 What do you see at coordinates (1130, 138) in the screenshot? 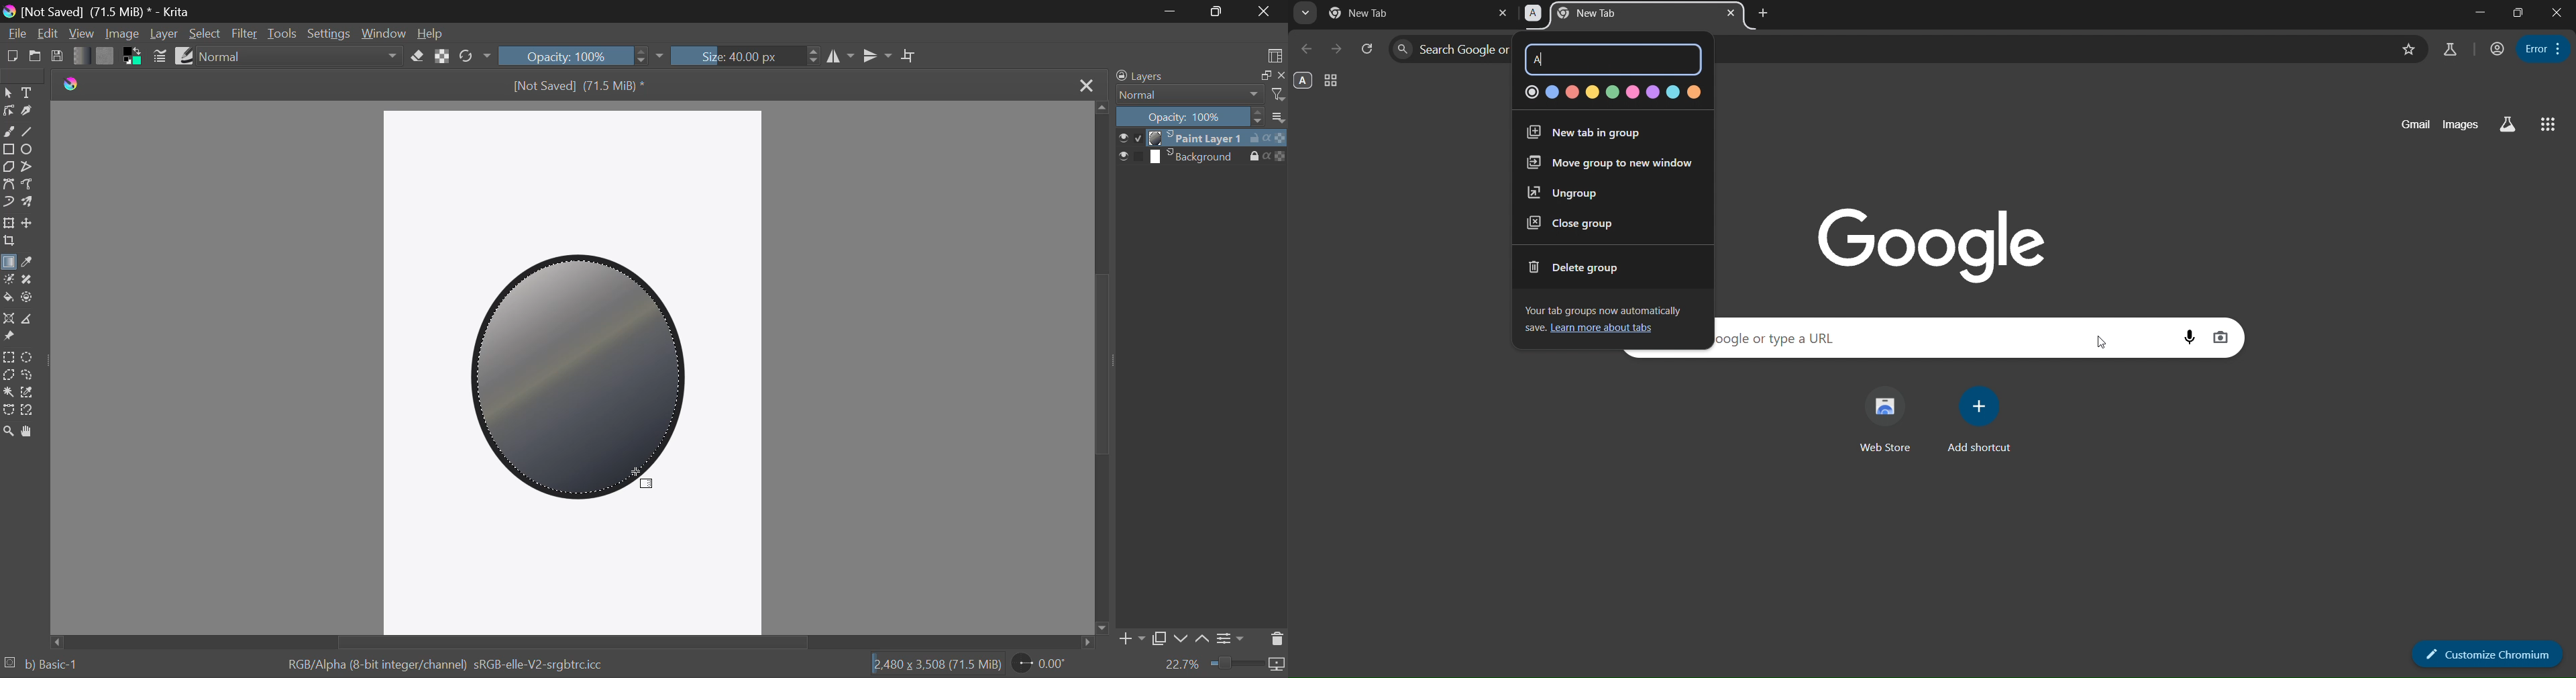
I see `checkbox` at bounding box center [1130, 138].